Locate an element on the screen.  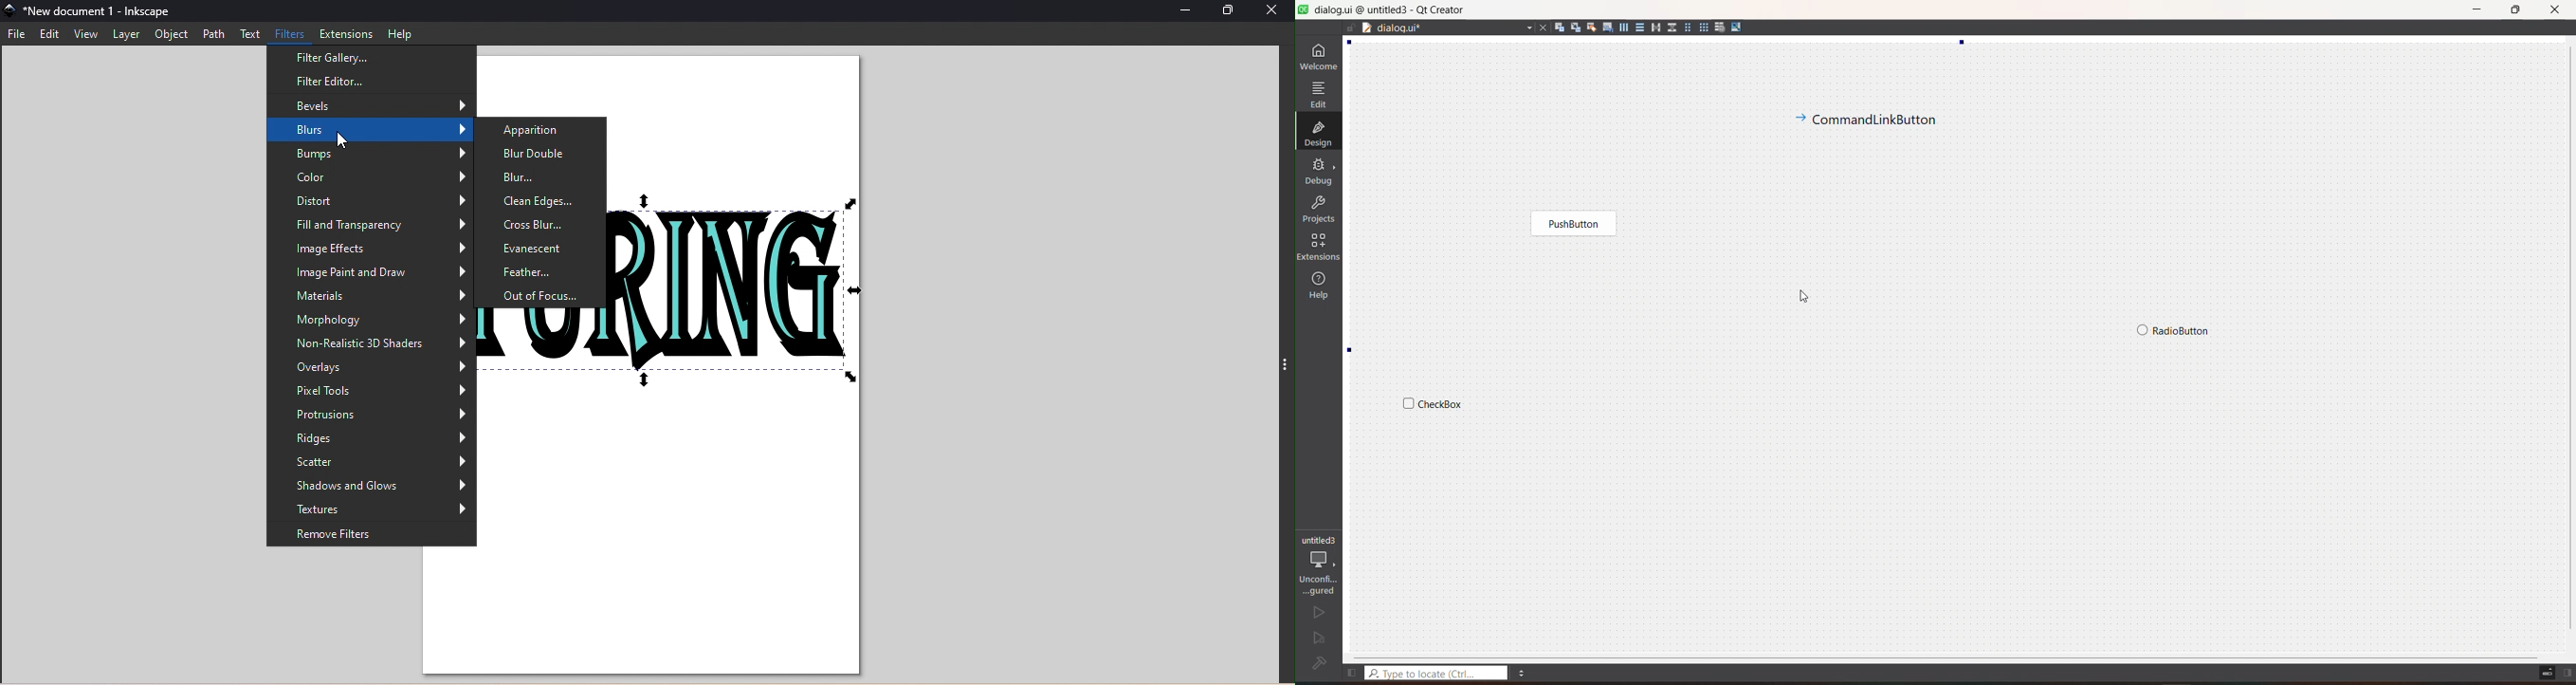
file name is located at coordinates (1455, 28).